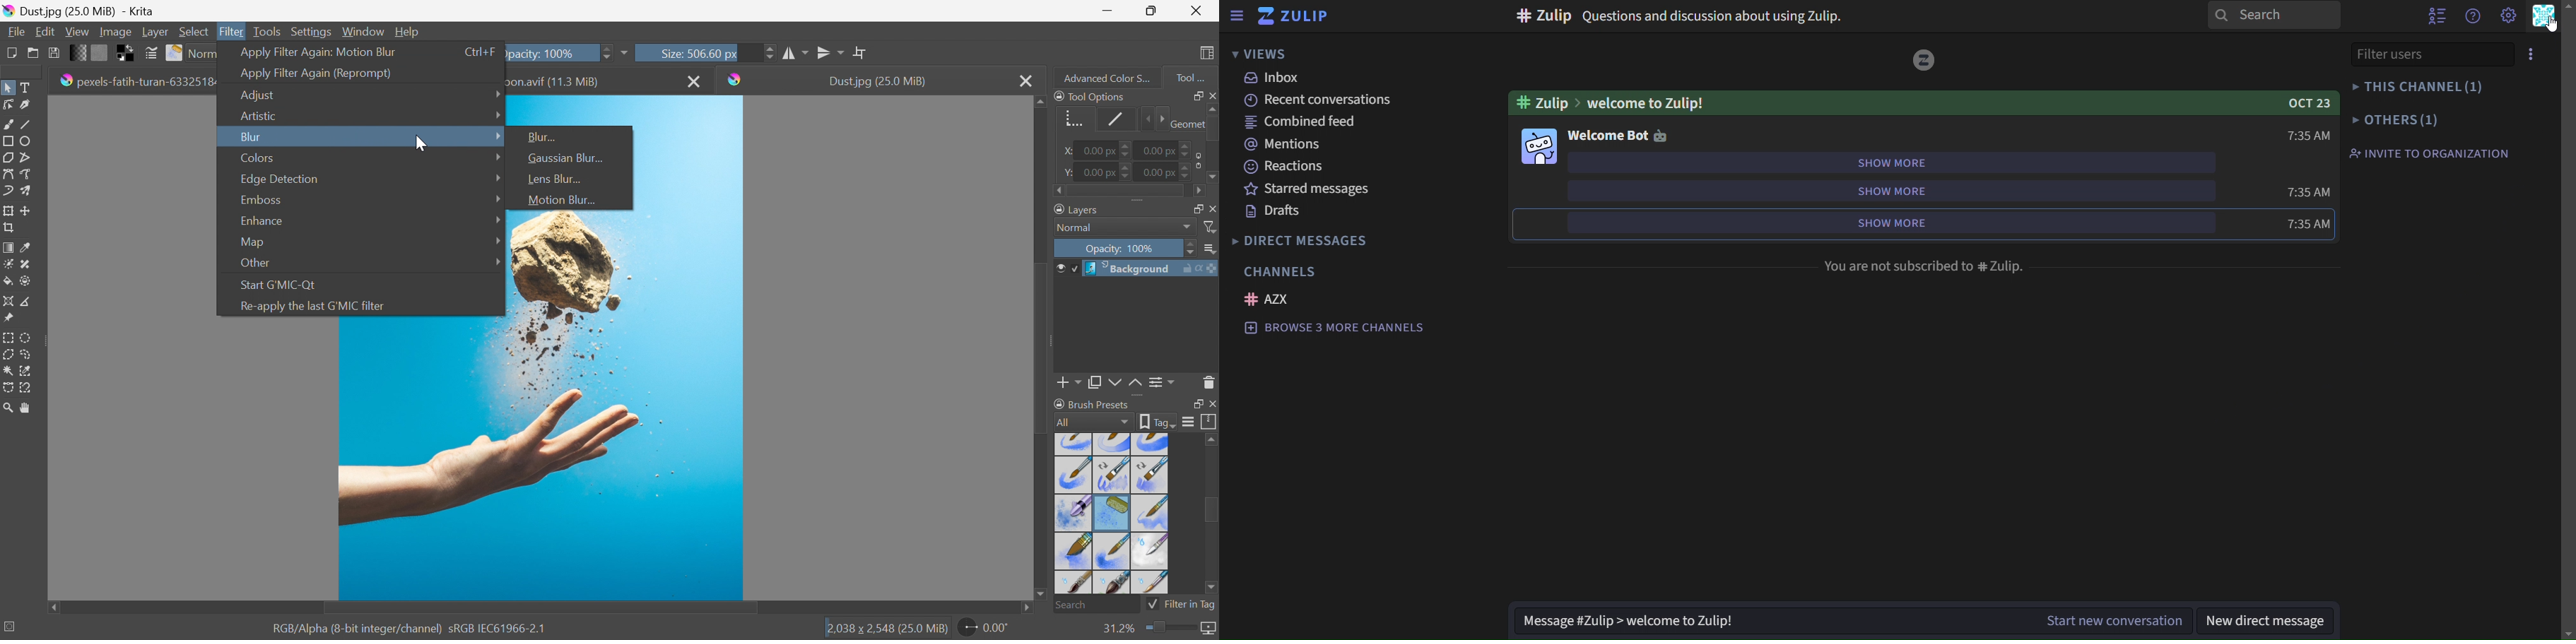  I want to click on Filter, so click(233, 31).